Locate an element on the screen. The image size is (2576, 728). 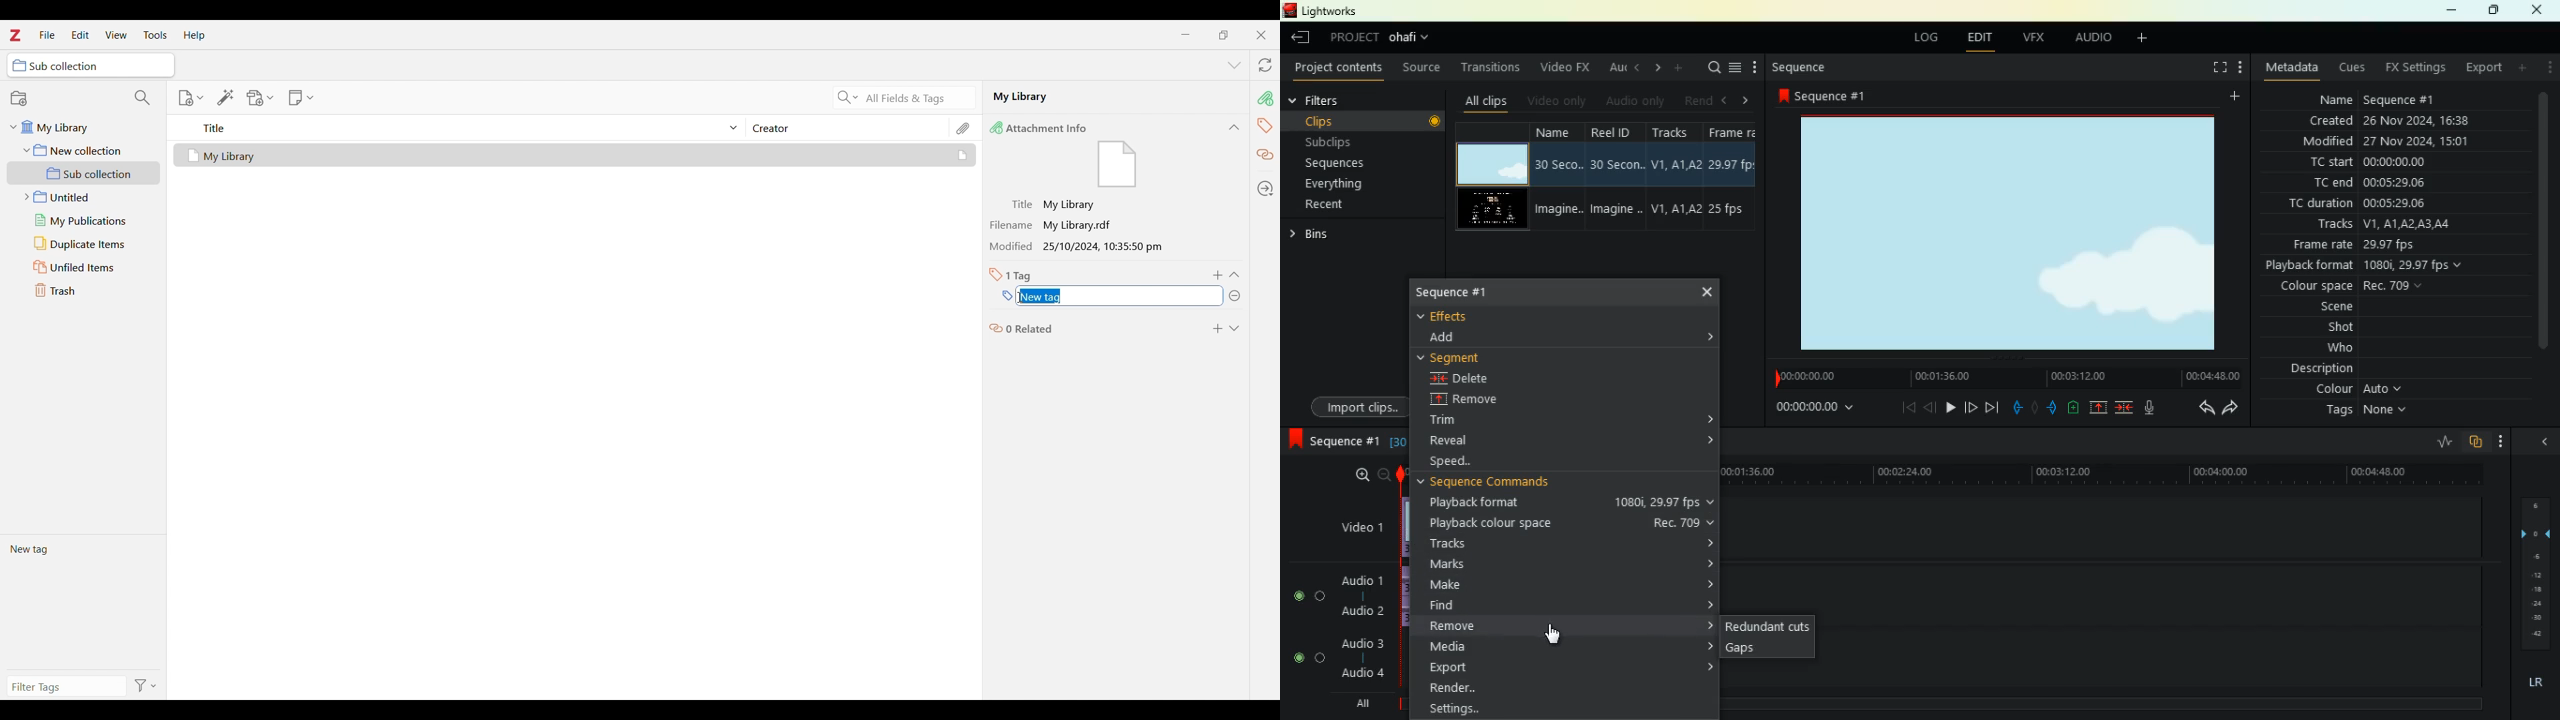
Trash folder is located at coordinates (83, 290).